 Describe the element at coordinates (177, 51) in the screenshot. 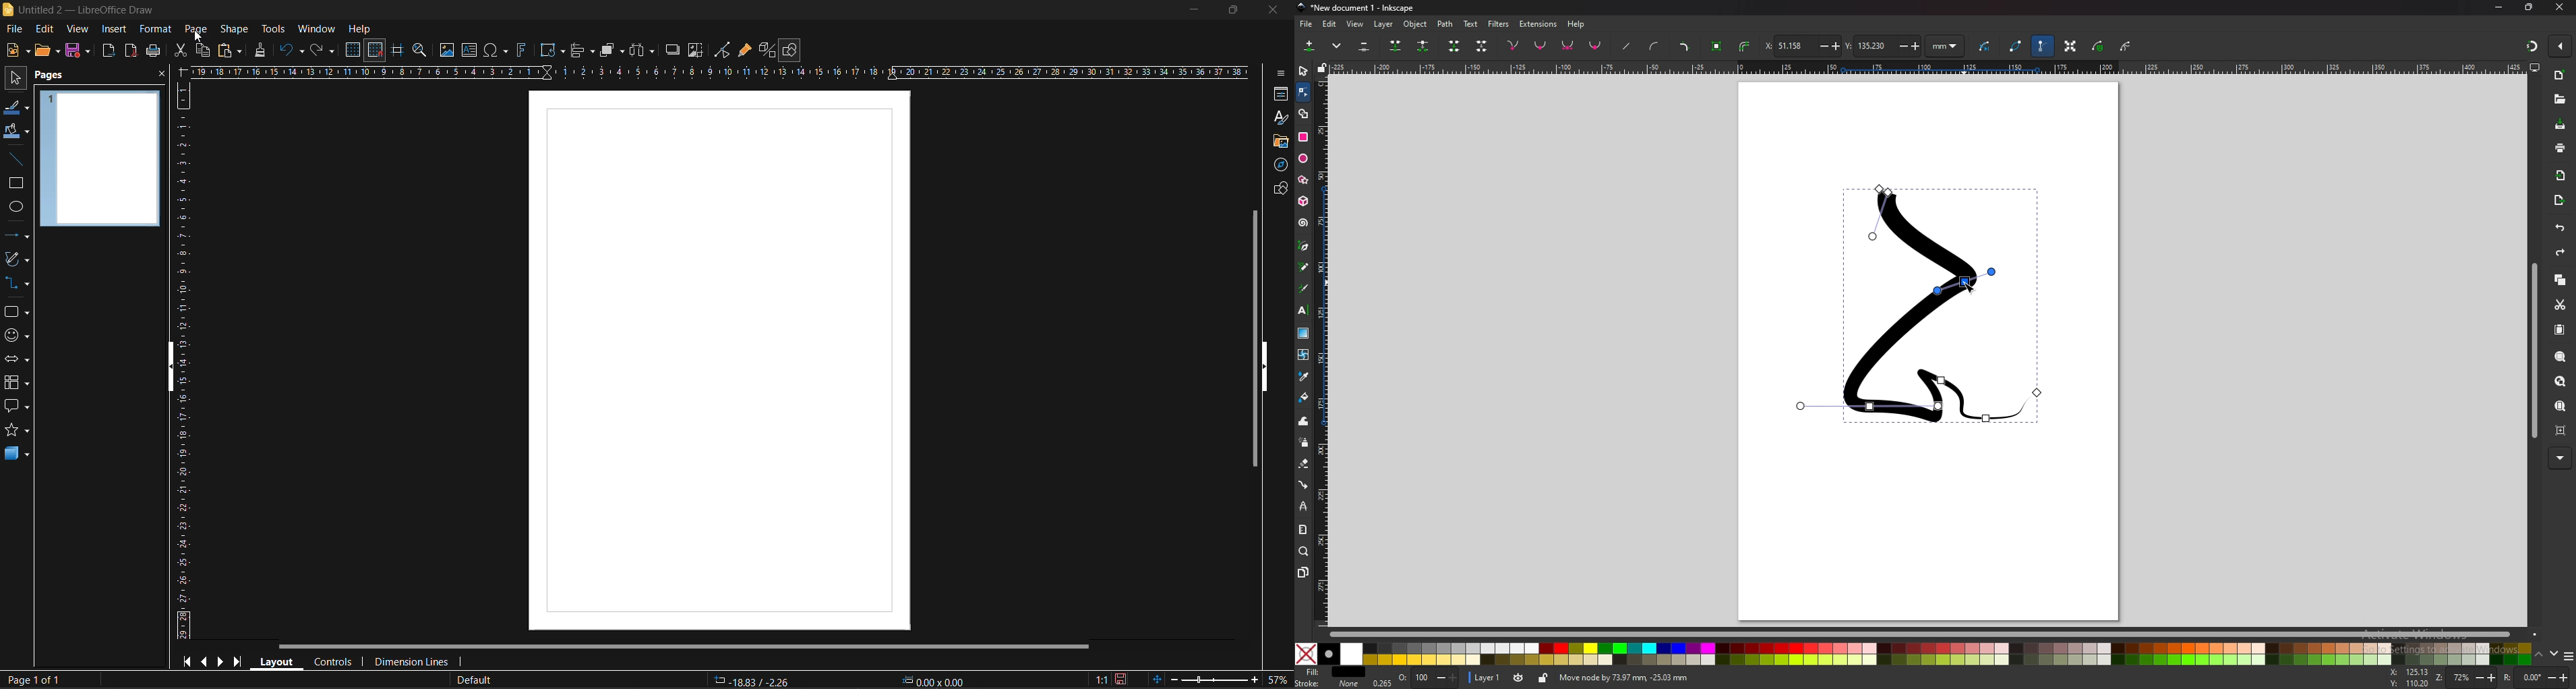

I see `cut` at that location.